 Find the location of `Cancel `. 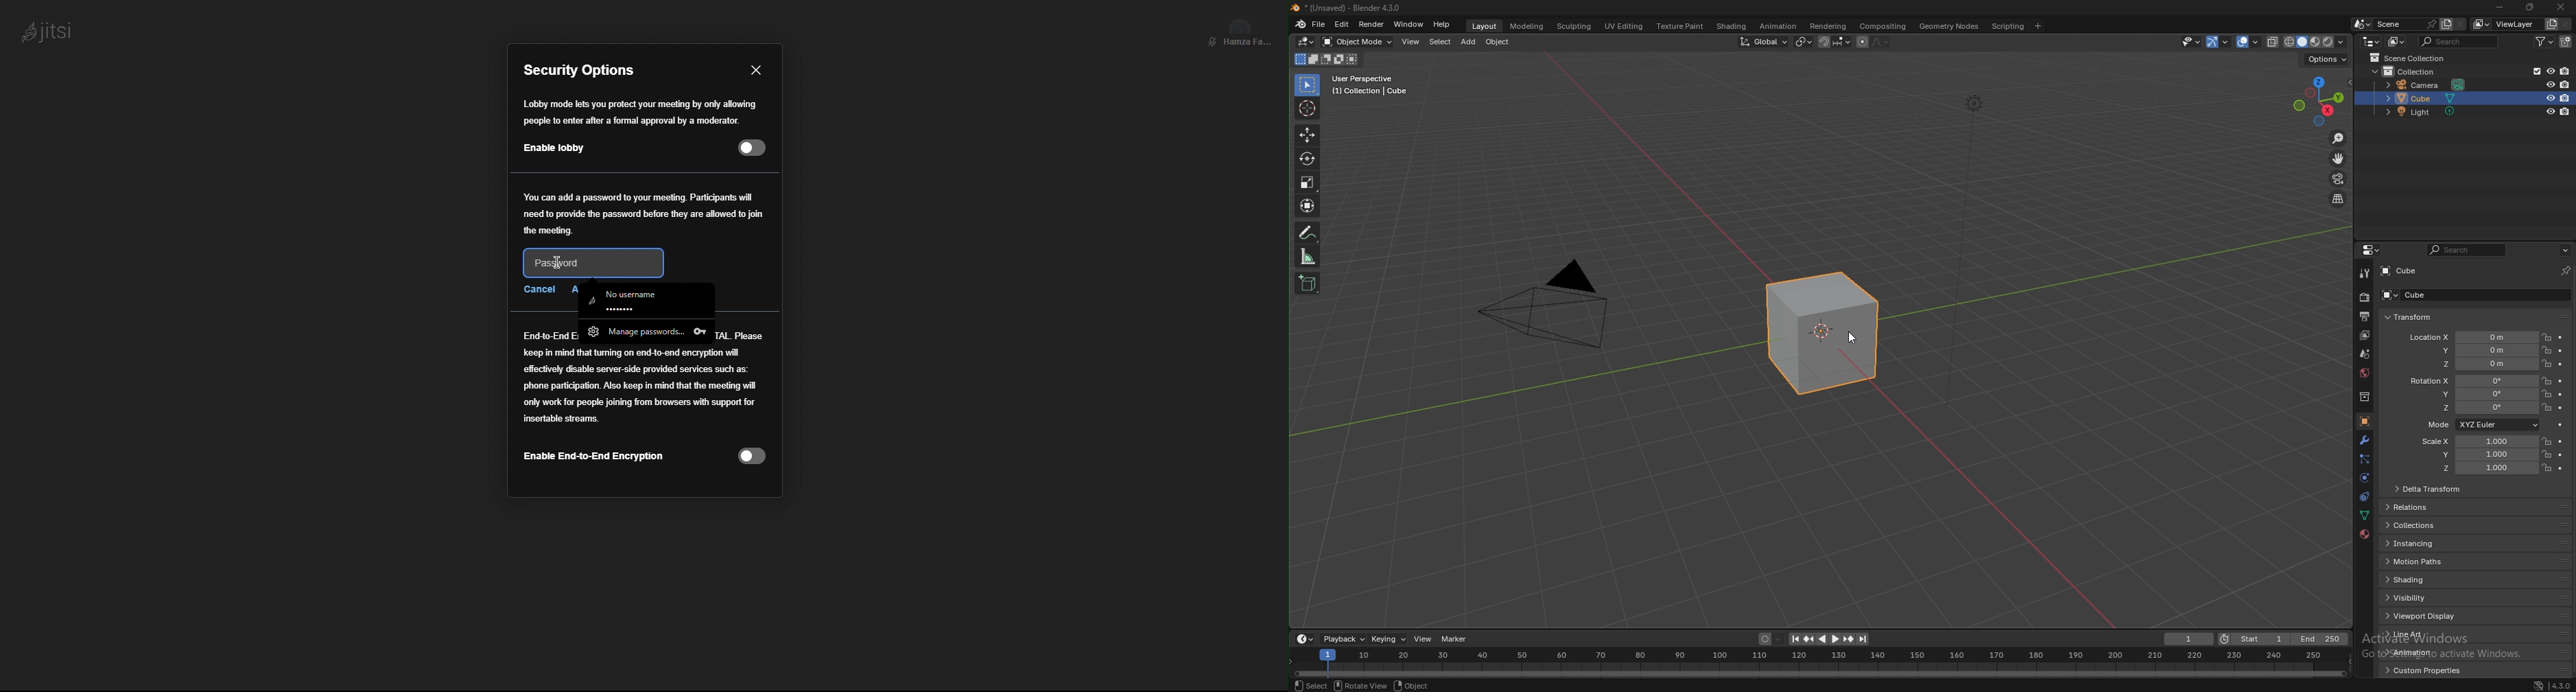

Cancel  is located at coordinates (538, 288).